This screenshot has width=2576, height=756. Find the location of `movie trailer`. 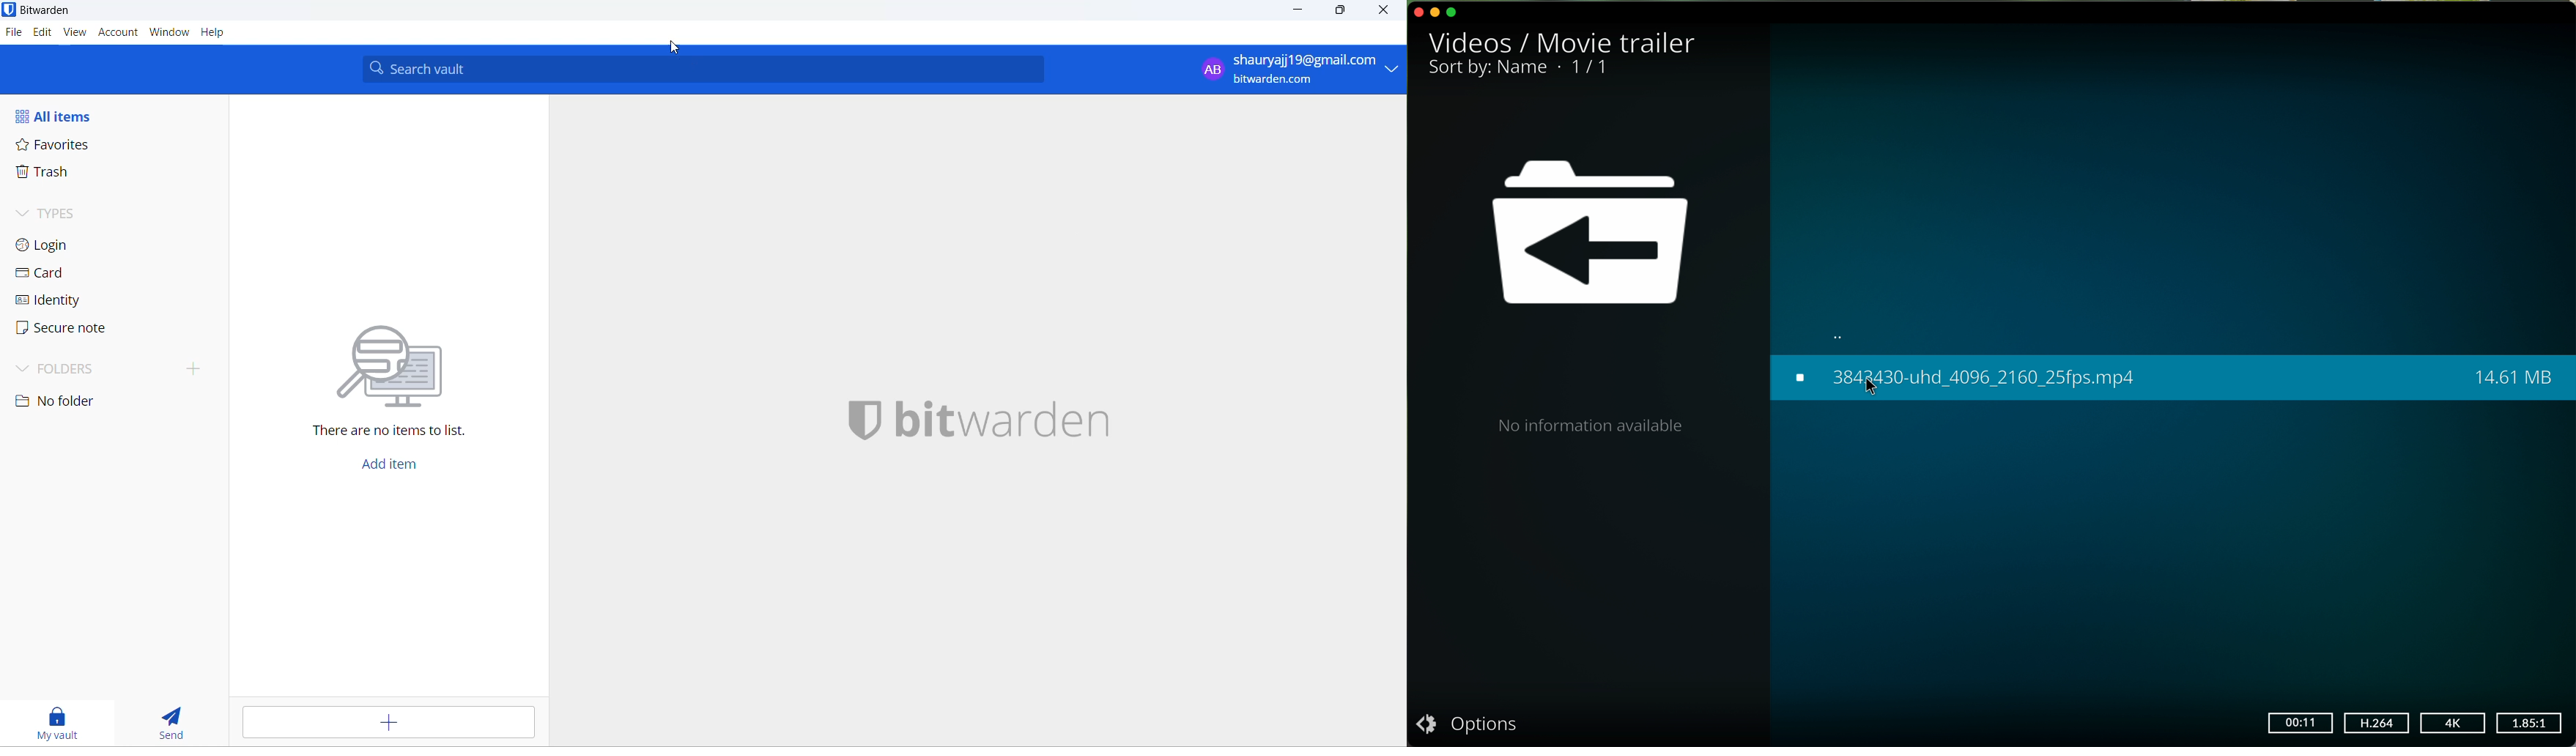

movie trailer is located at coordinates (1617, 41).